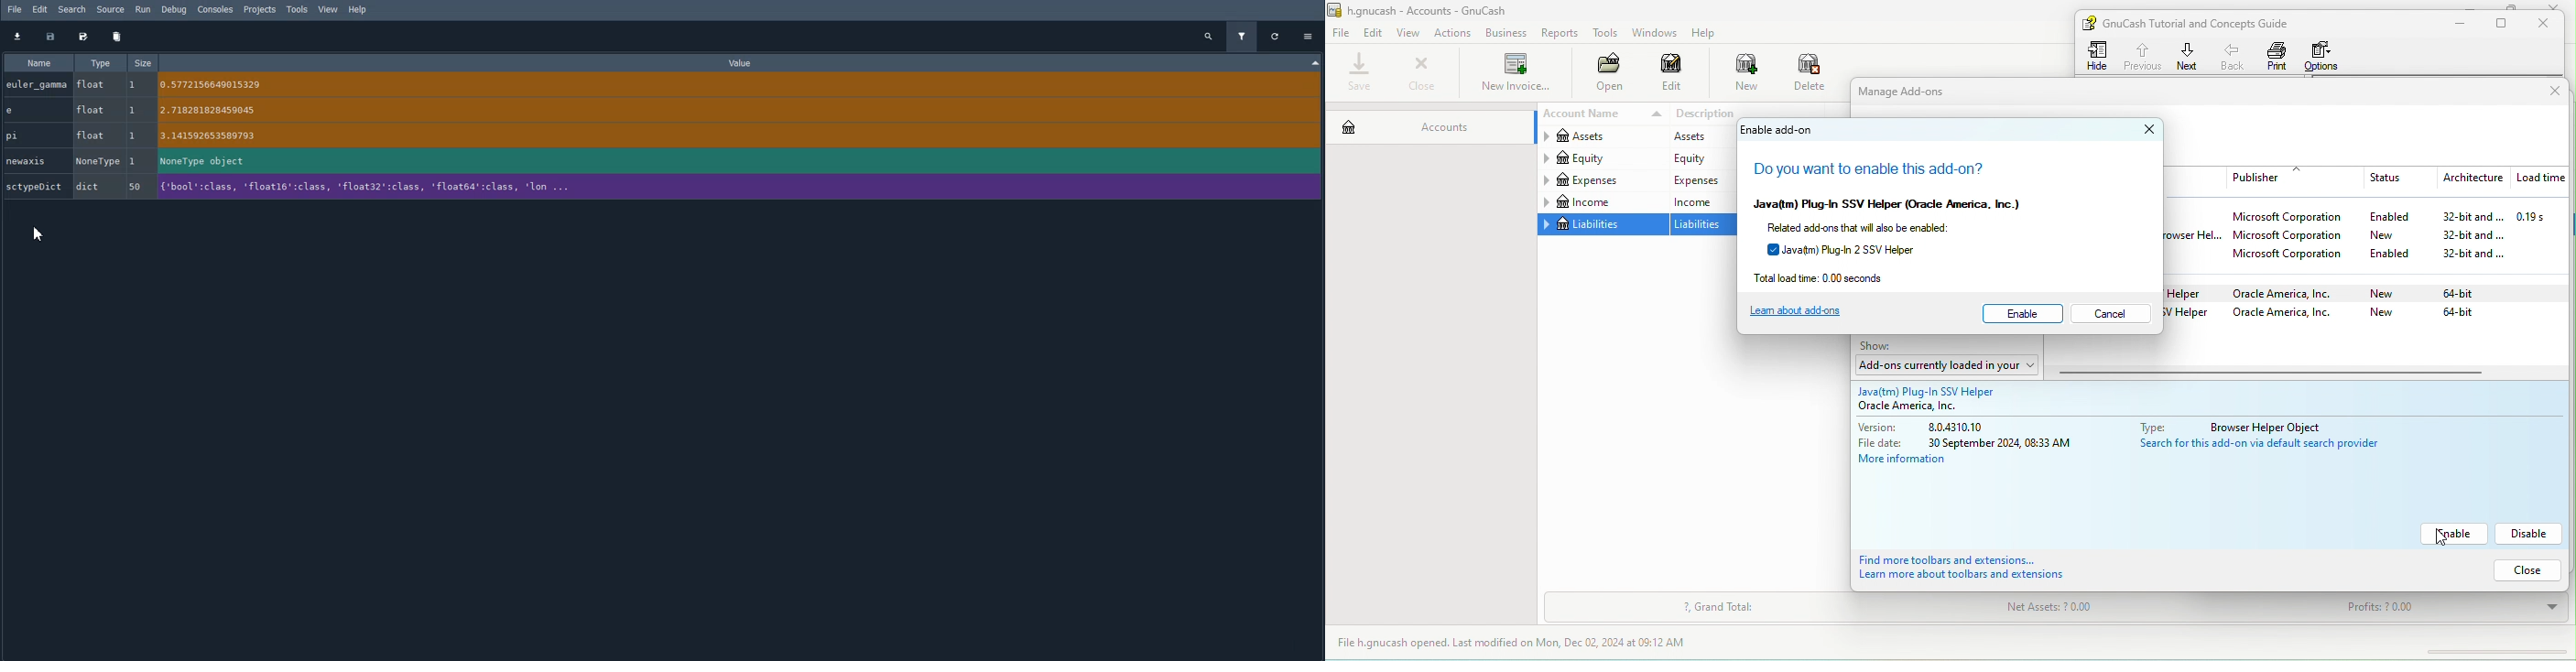 The height and width of the screenshot is (672, 2576). Describe the element at coordinates (2382, 295) in the screenshot. I see `new` at that location.